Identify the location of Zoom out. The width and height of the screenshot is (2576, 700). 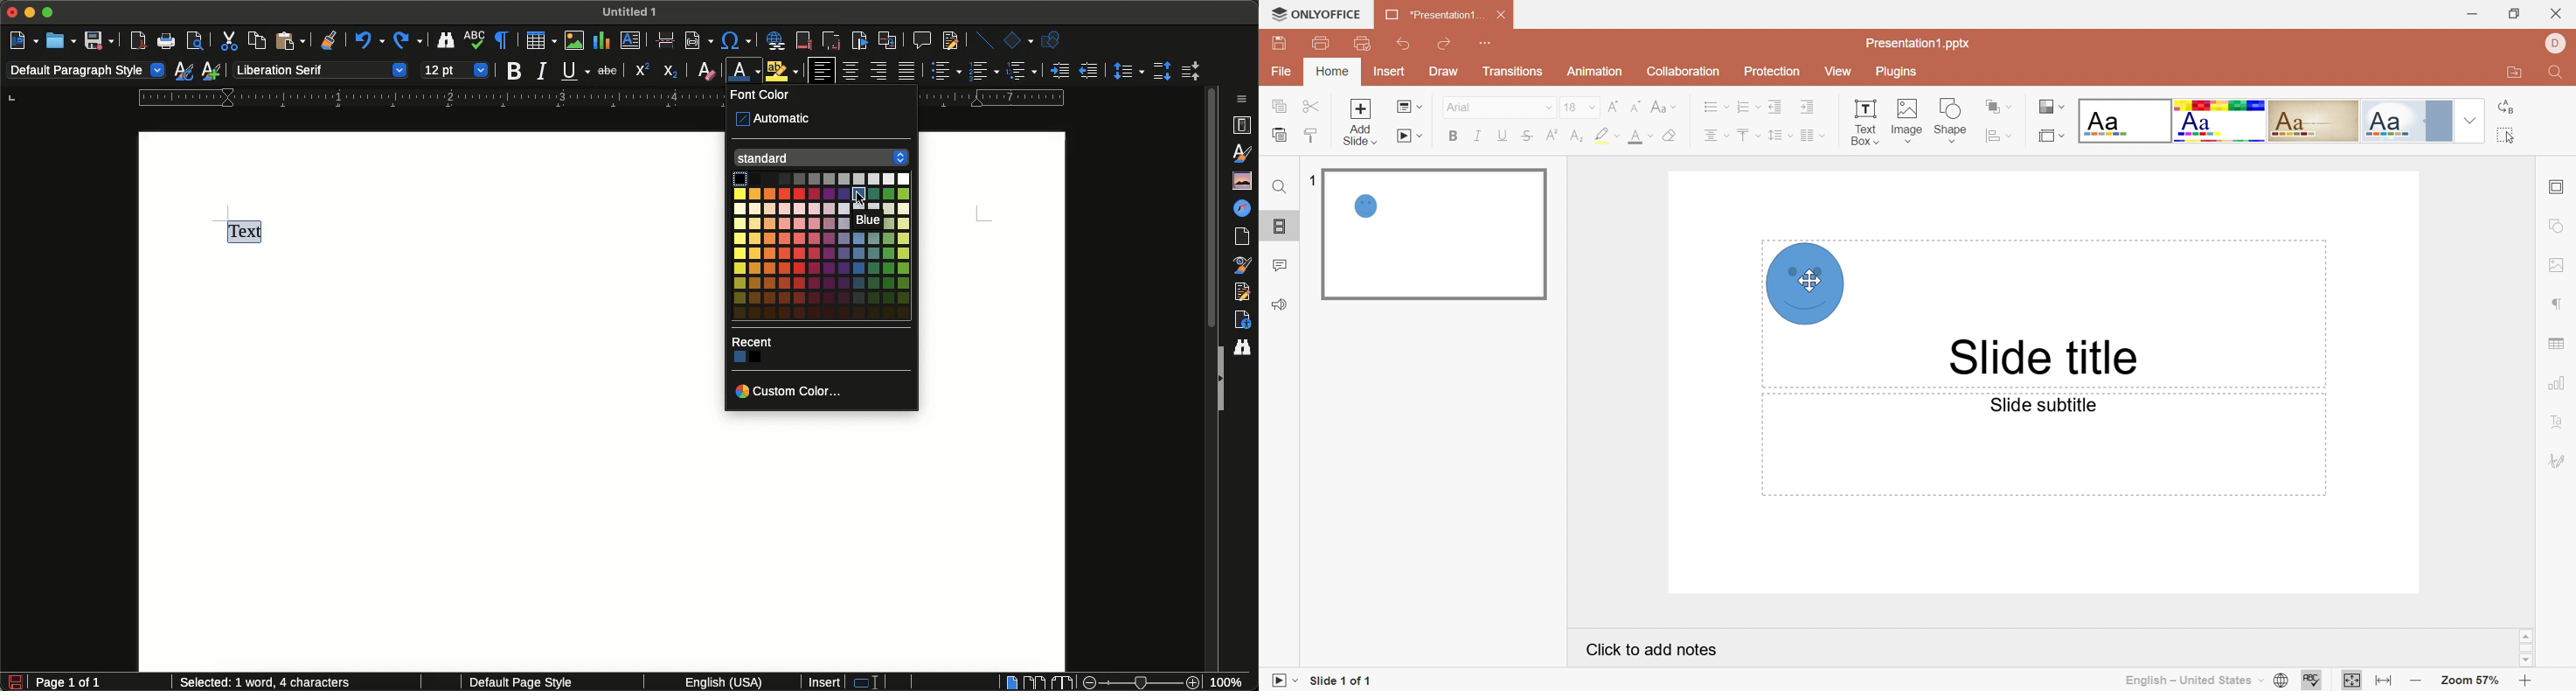
(2417, 681).